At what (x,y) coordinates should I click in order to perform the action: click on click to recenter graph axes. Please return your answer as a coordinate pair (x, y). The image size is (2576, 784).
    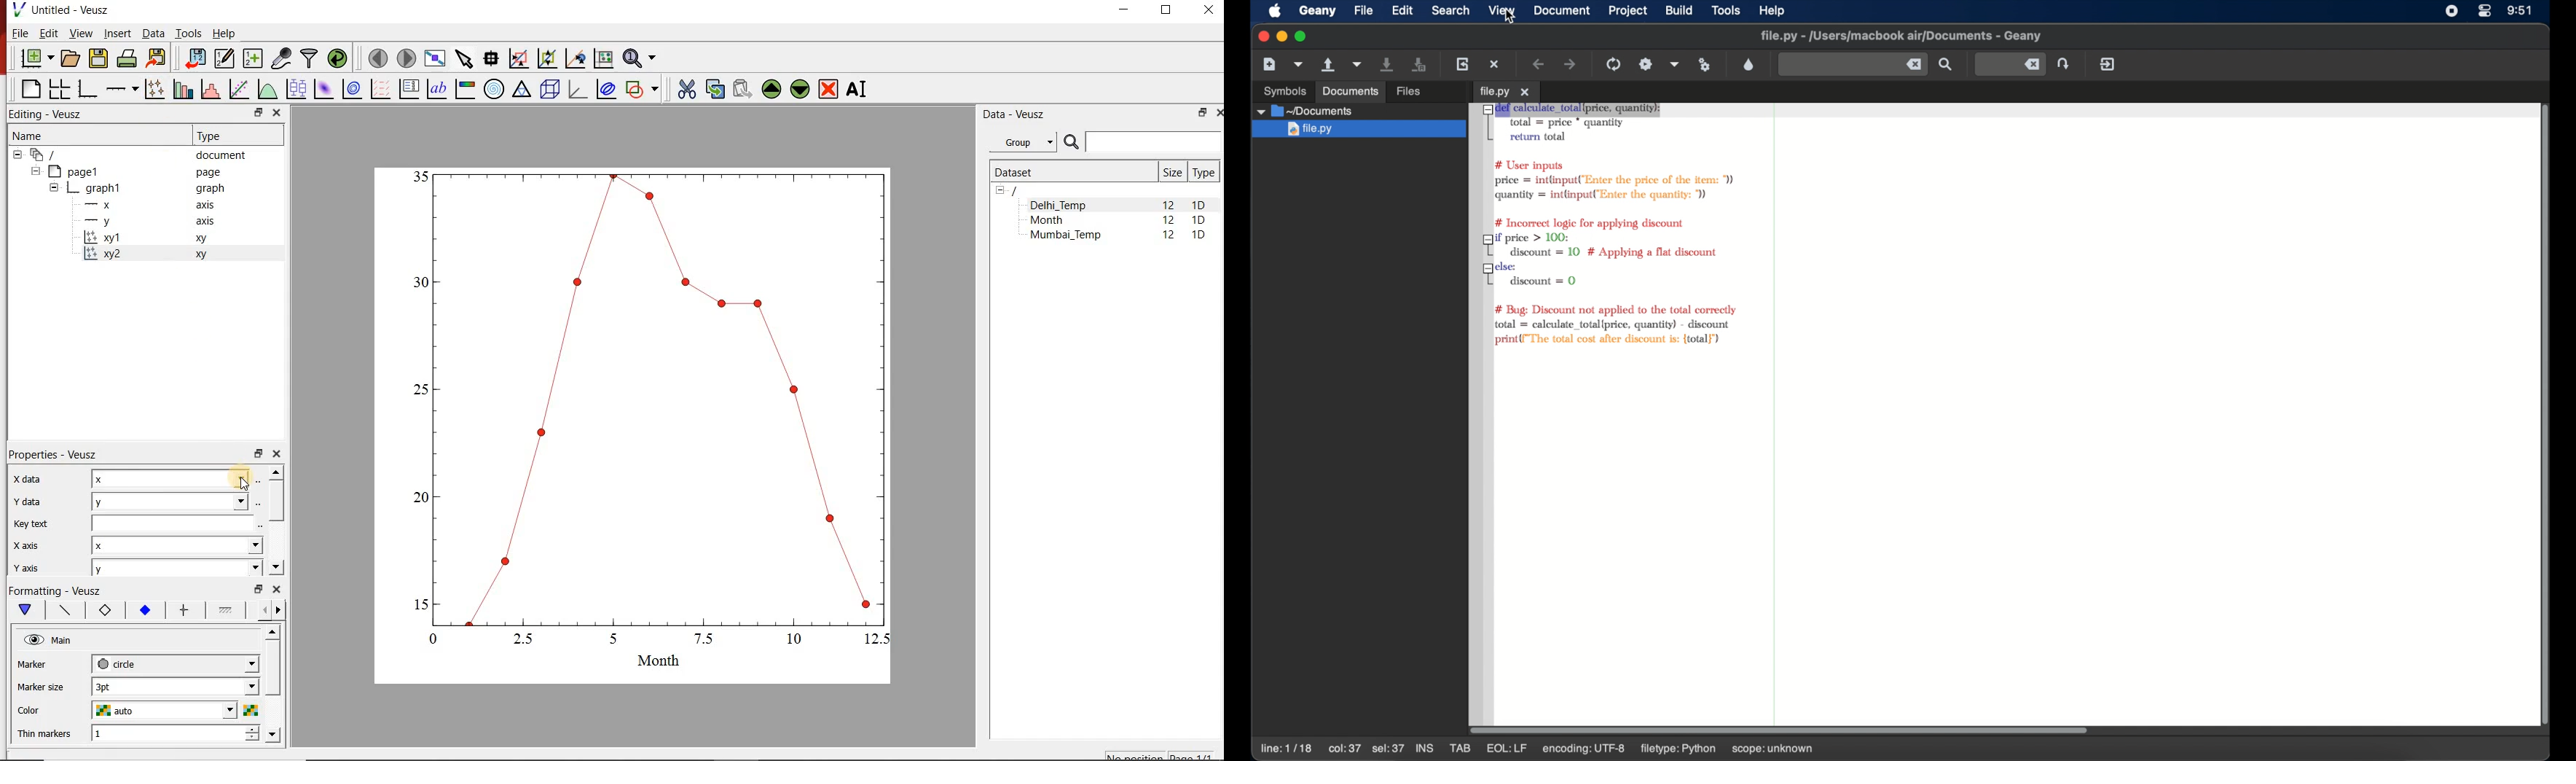
    Looking at the image, I should click on (575, 59).